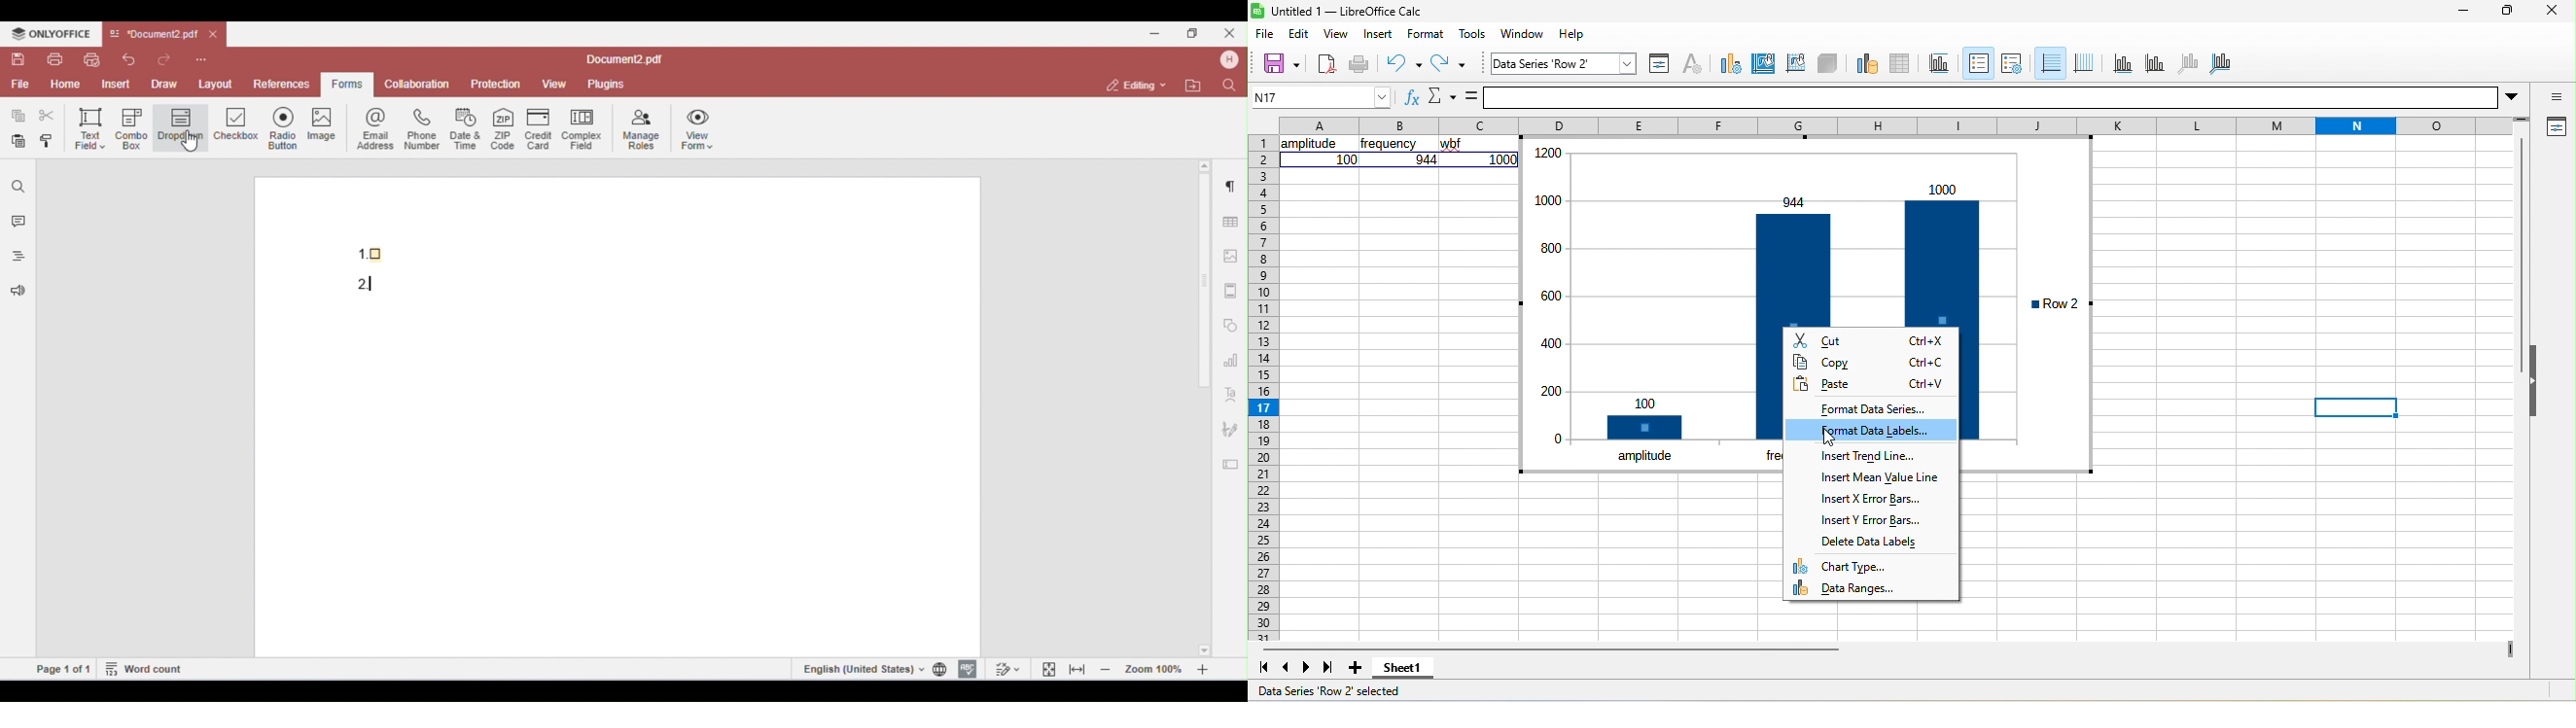 The width and height of the screenshot is (2576, 728). Describe the element at coordinates (2523, 236) in the screenshot. I see `vertical scroll bar` at that location.